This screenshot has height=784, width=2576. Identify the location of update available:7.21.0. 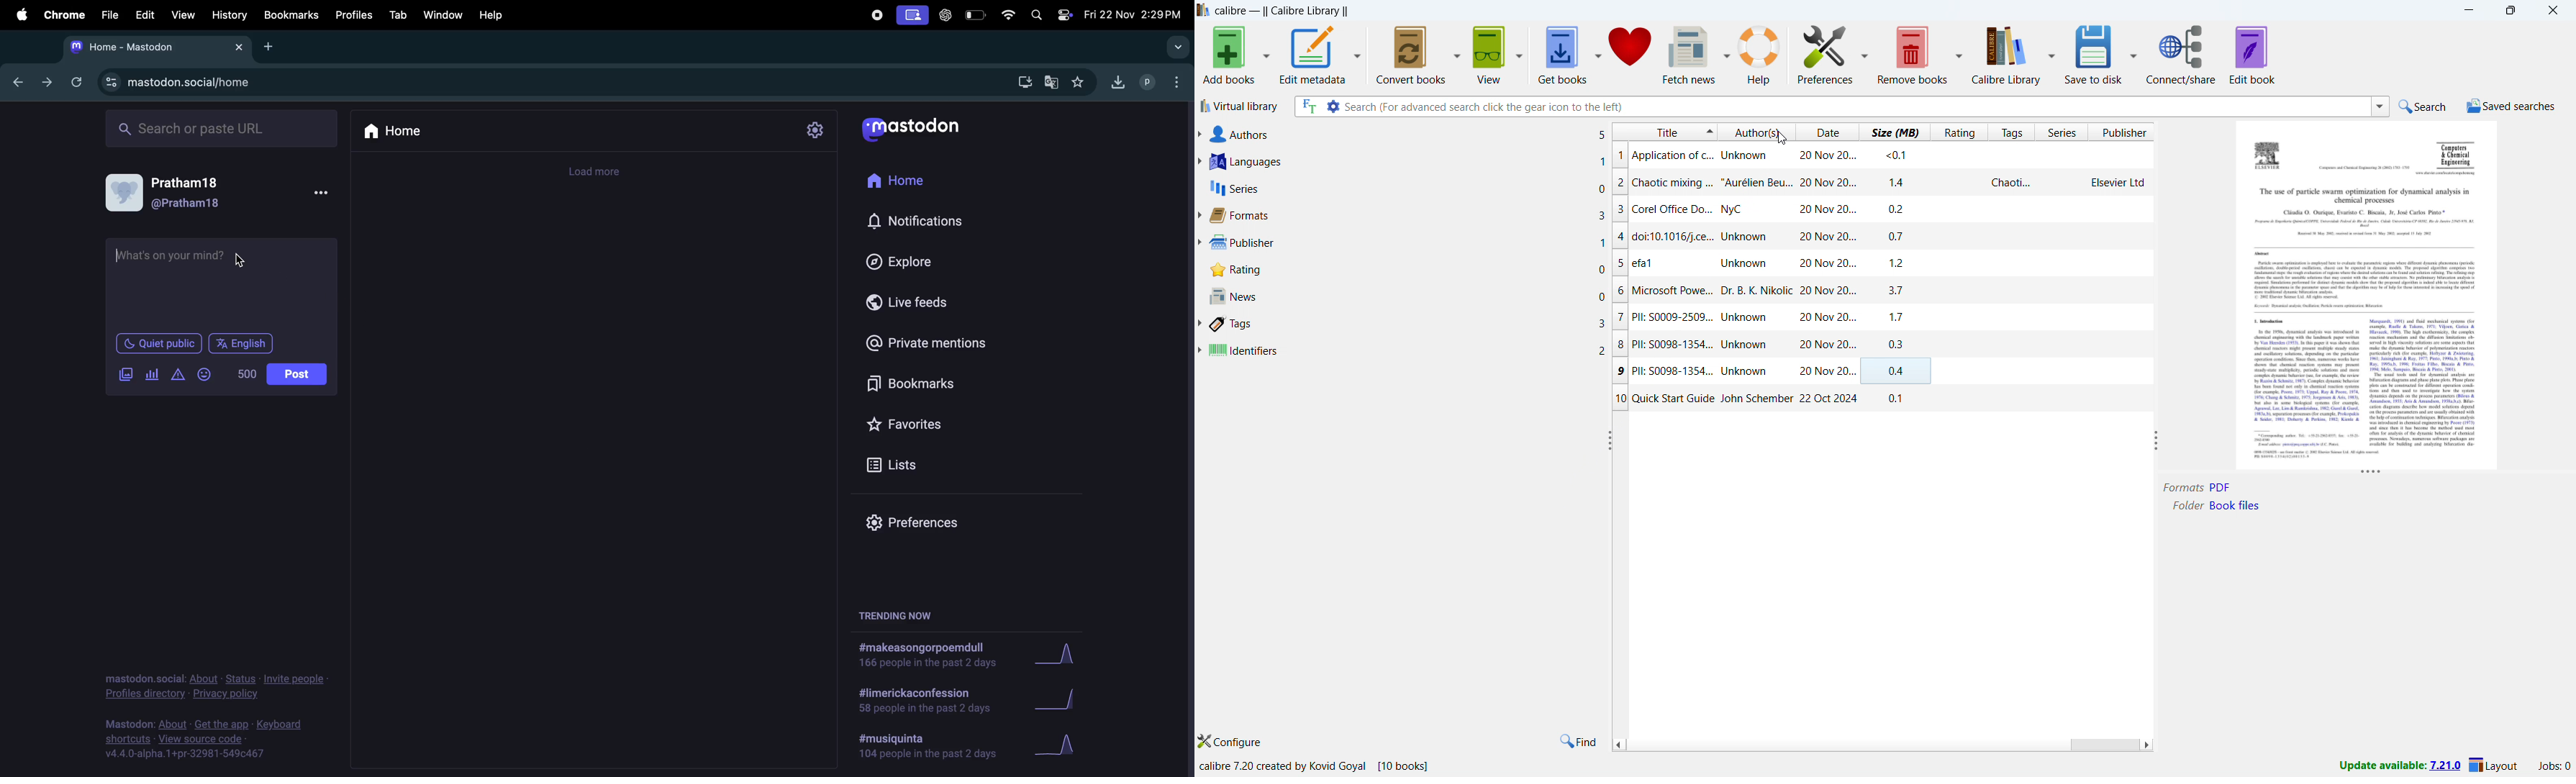
(2398, 766).